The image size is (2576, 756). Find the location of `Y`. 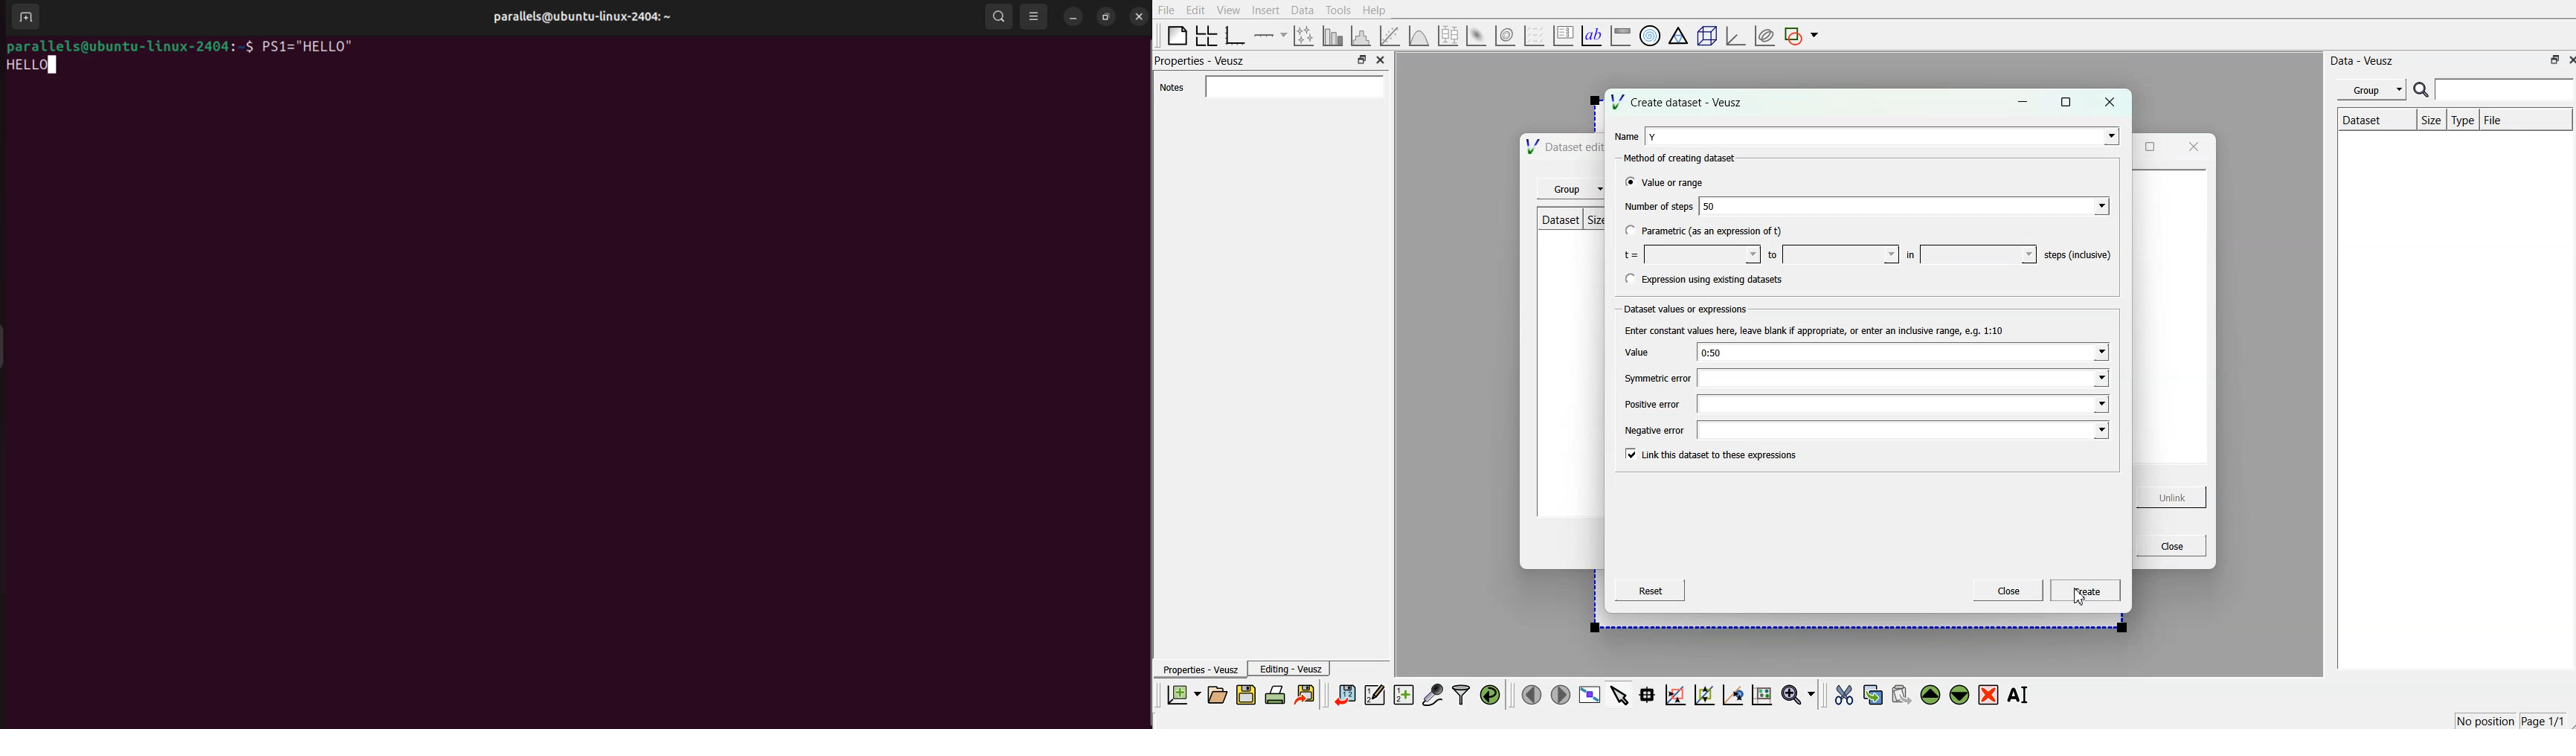

Y is located at coordinates (1883, 135).